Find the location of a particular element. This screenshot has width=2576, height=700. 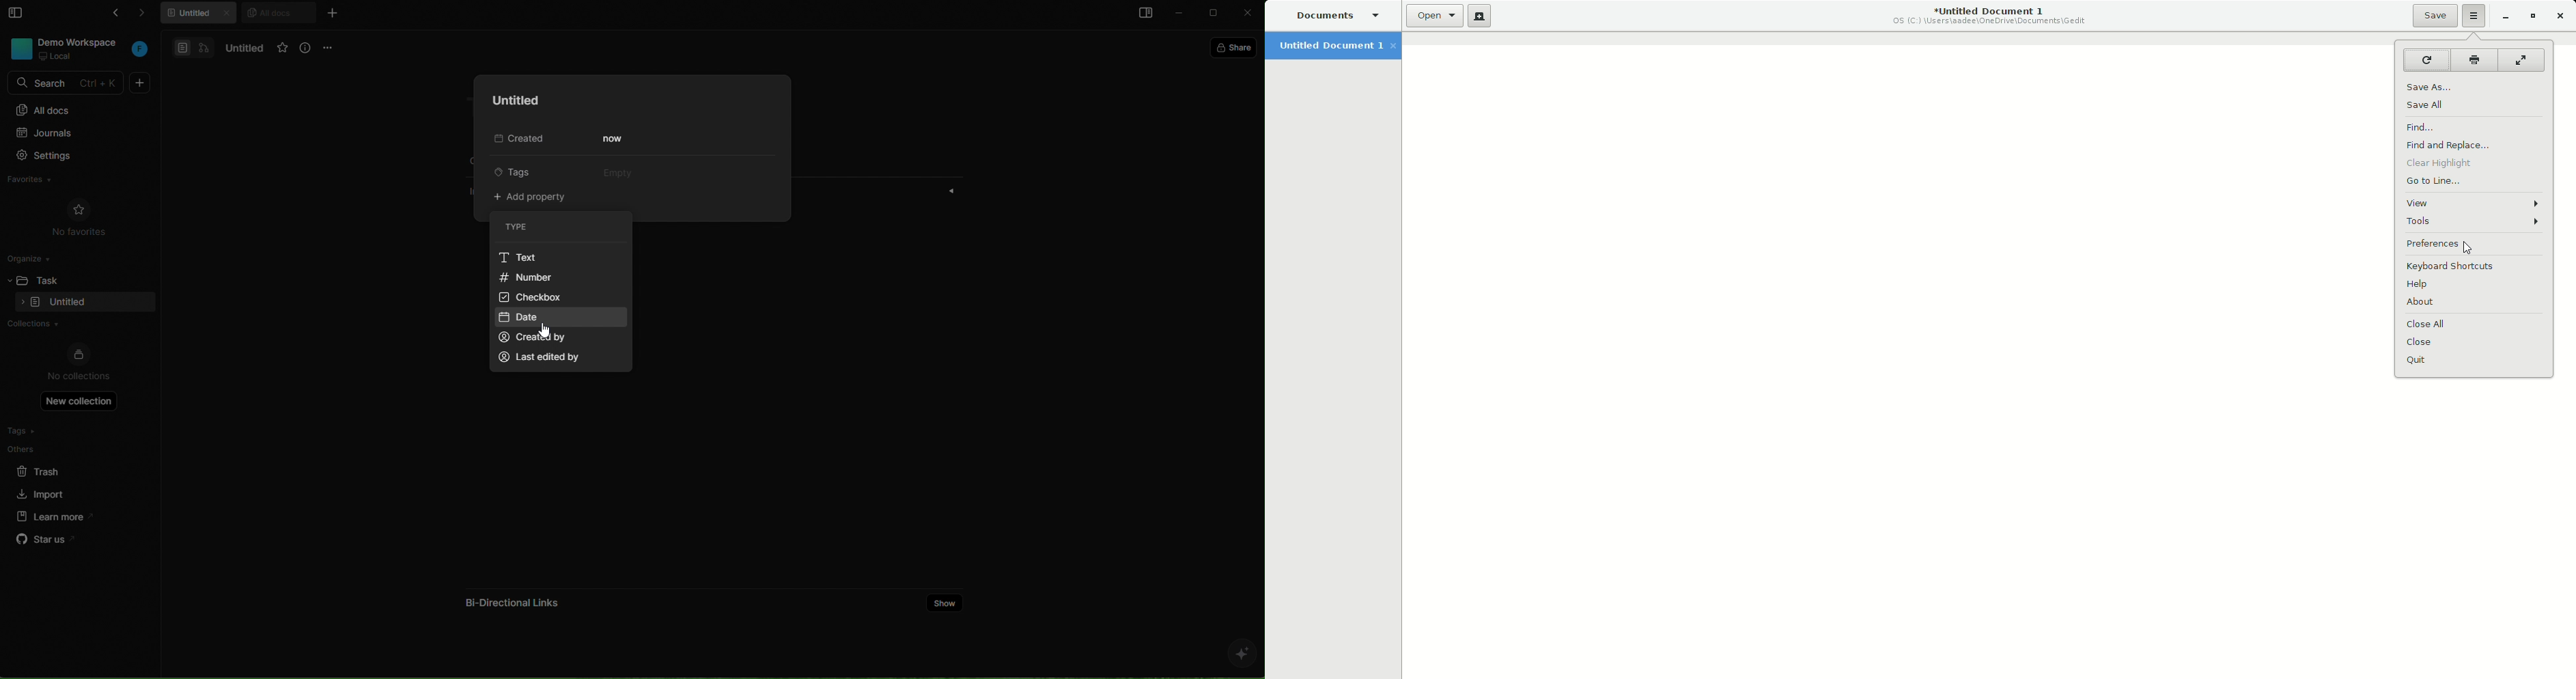

bi directional links is located at coordinates (509, 598).